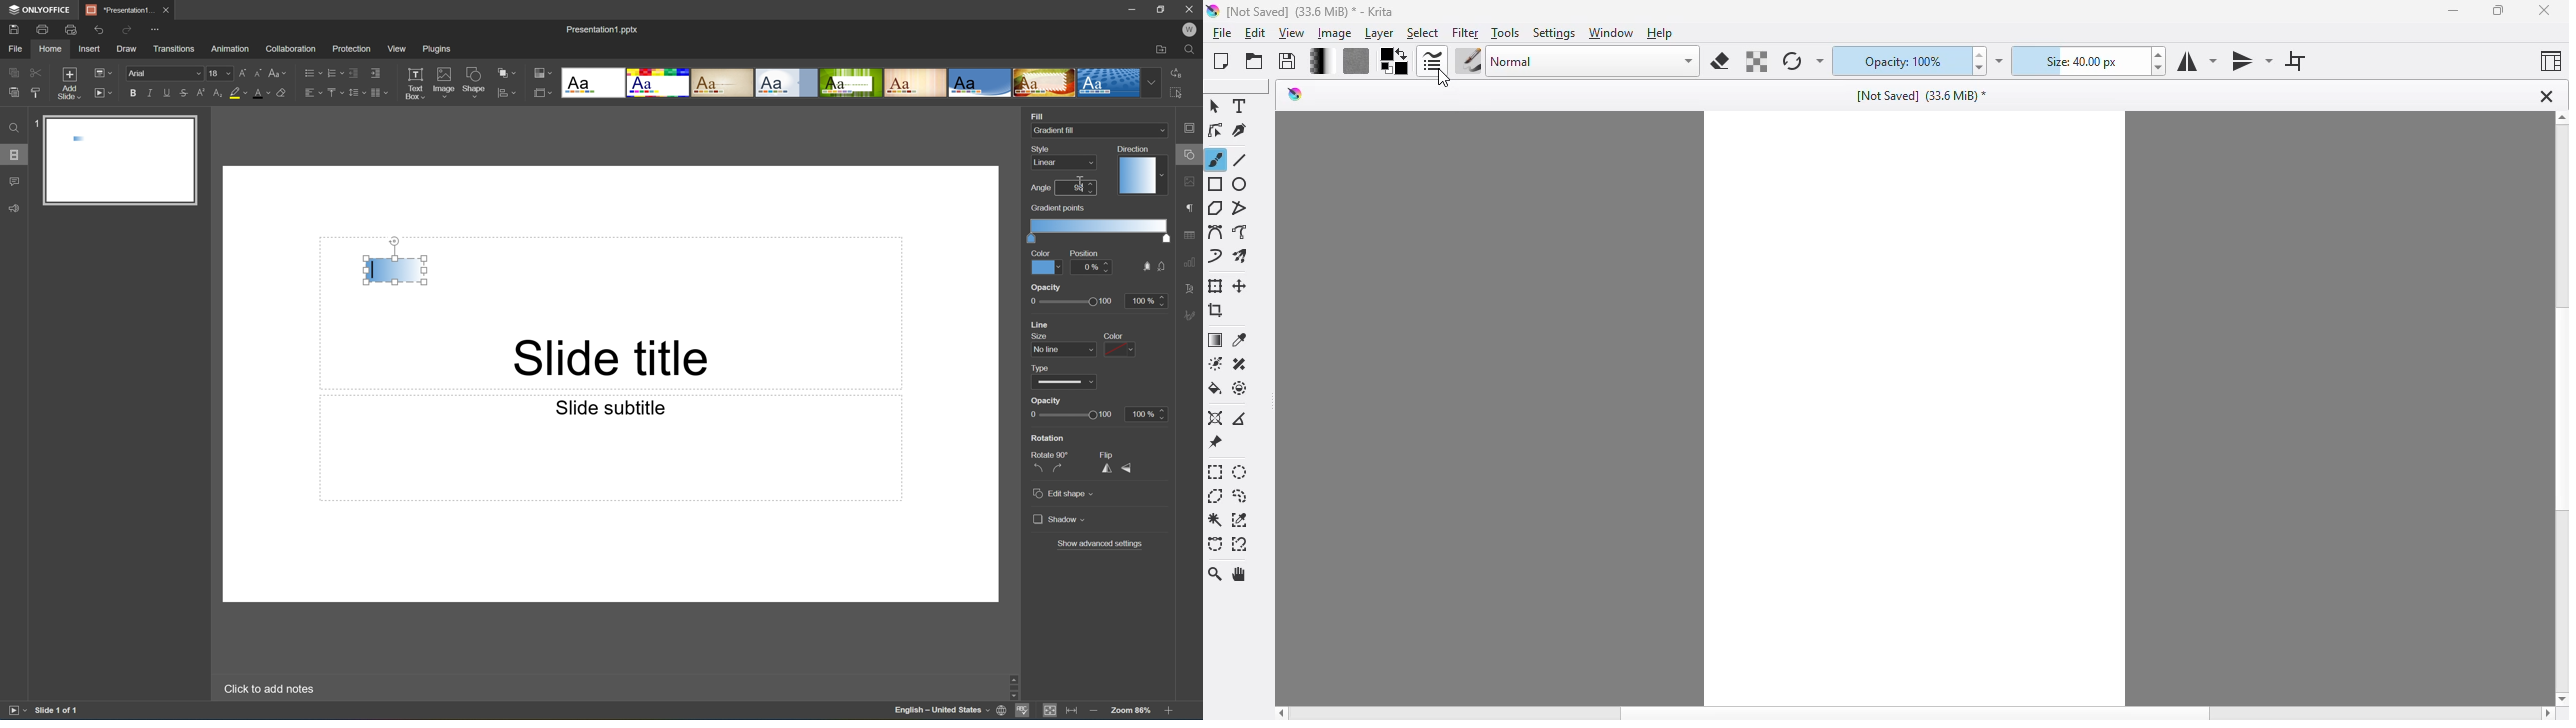  I want to click on Signature settings, so click(1192, 314).